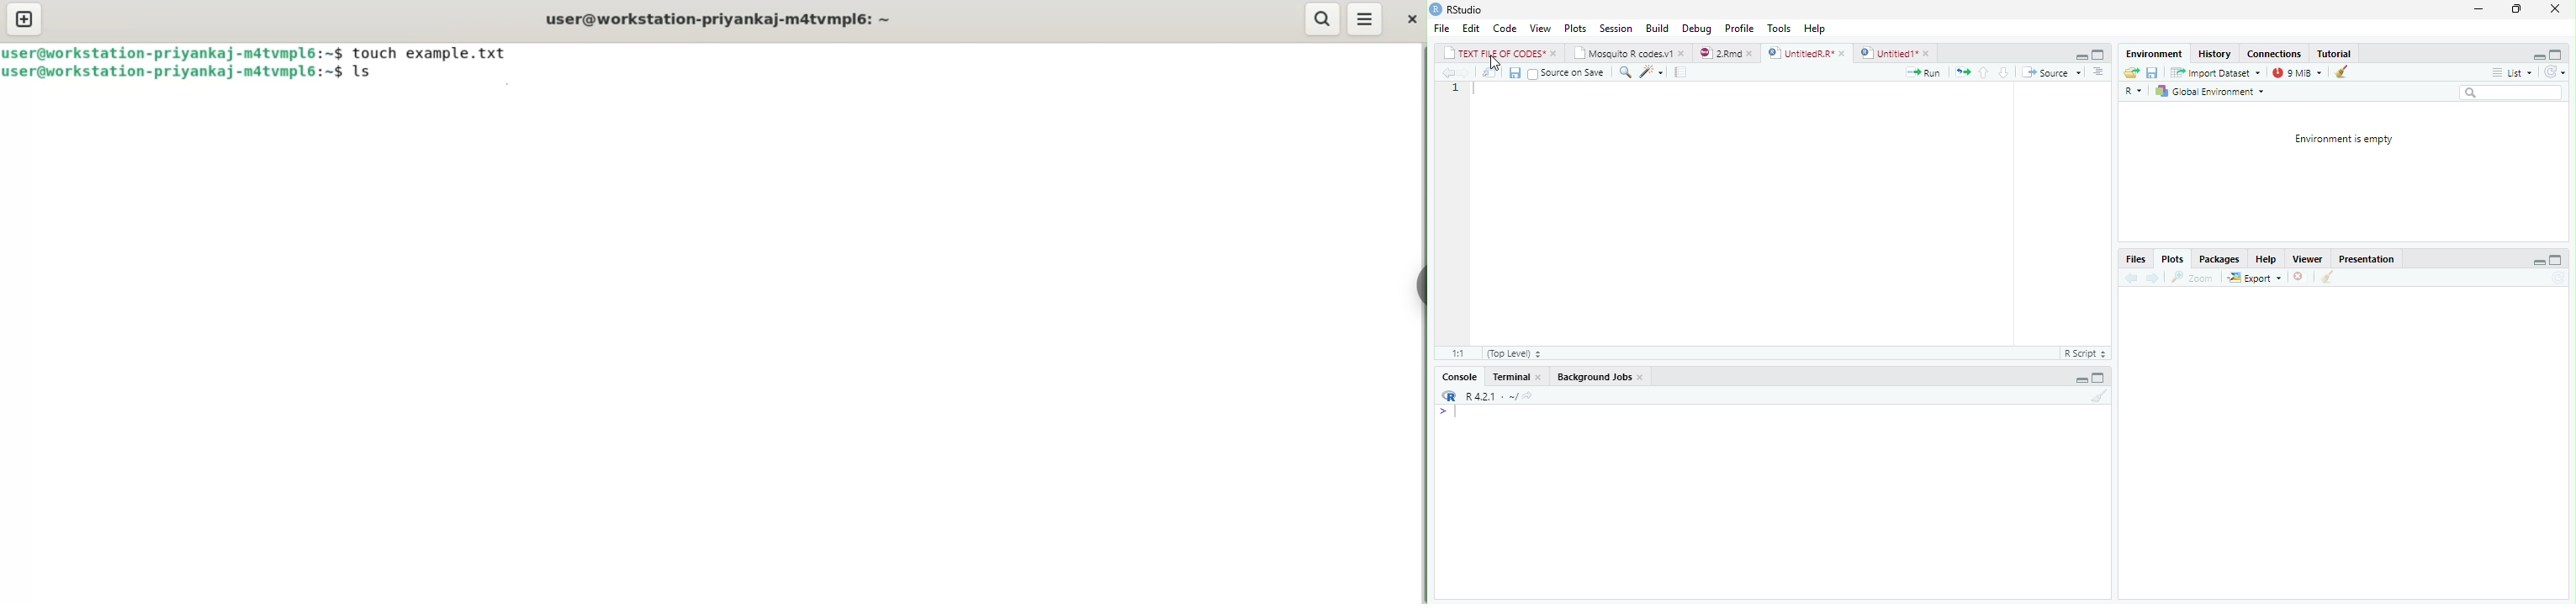 Image resolution: width=2576 pixels, height=616 pixels. What do you see at coordinates (2100, 73) in the screenshot?
I see `show document outline` at bounding box center [2100, 73].